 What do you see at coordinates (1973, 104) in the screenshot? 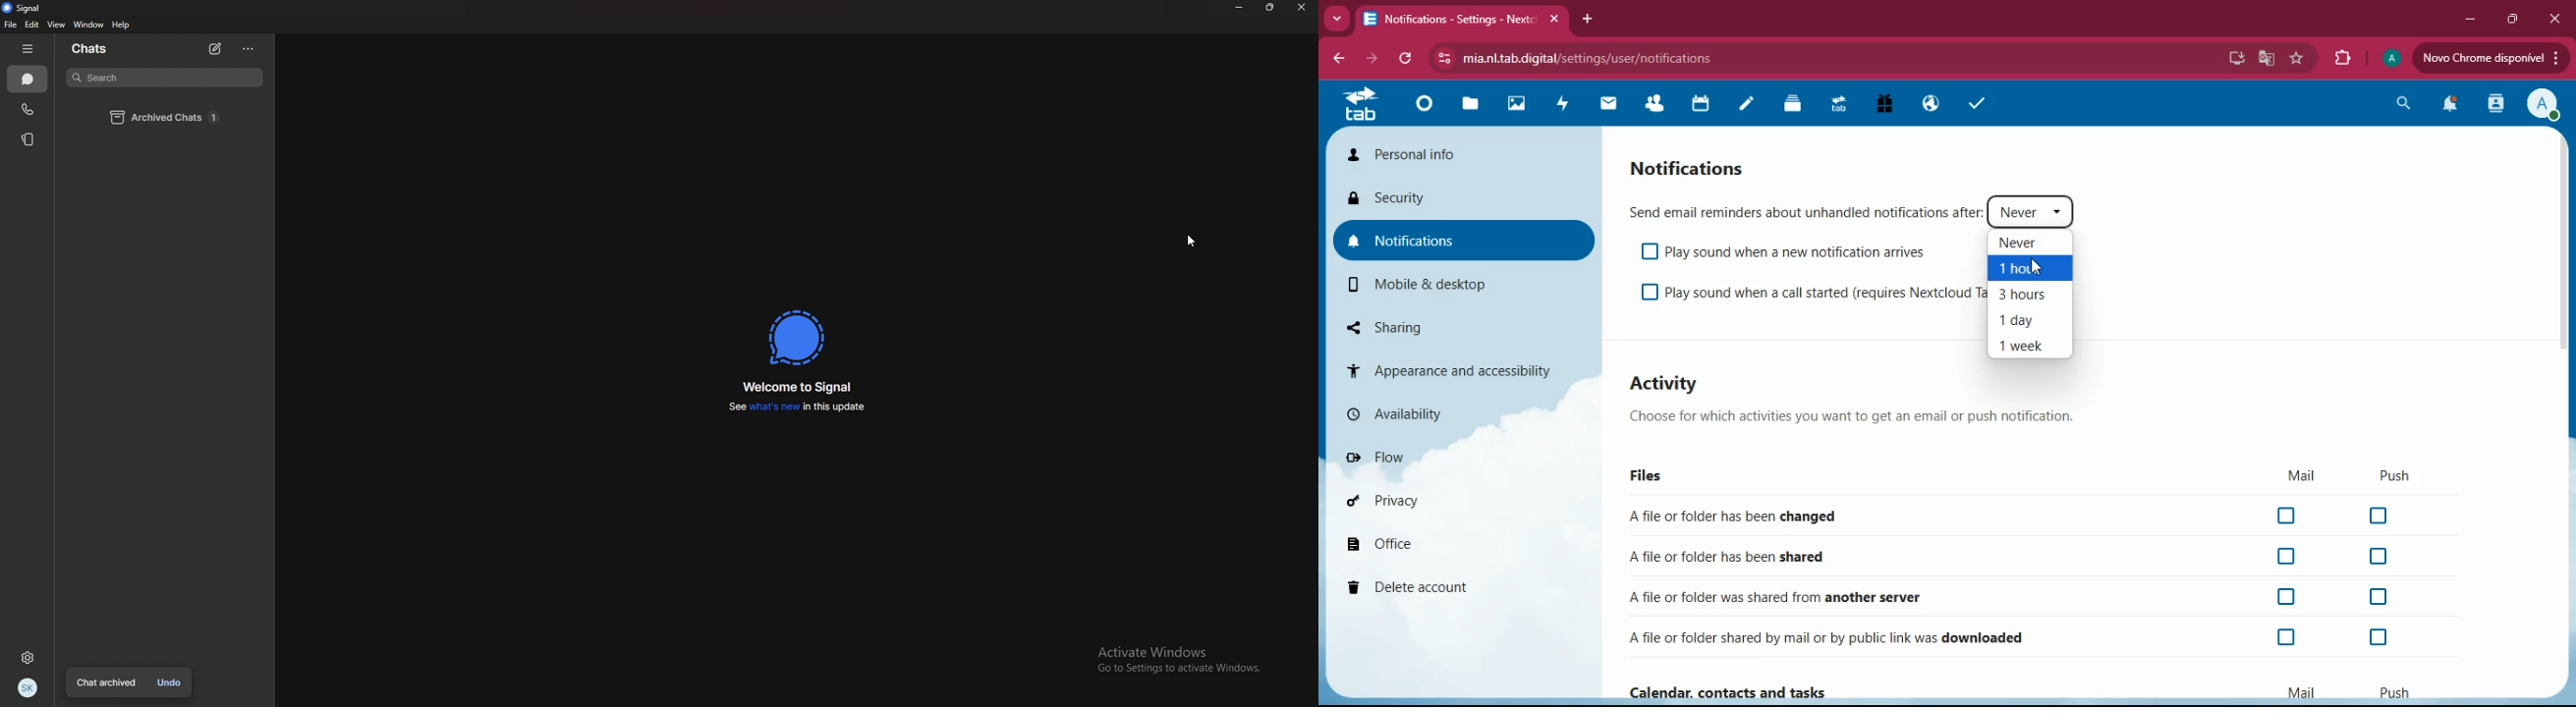
I see `tasks` at bounding box center [1973, 104].